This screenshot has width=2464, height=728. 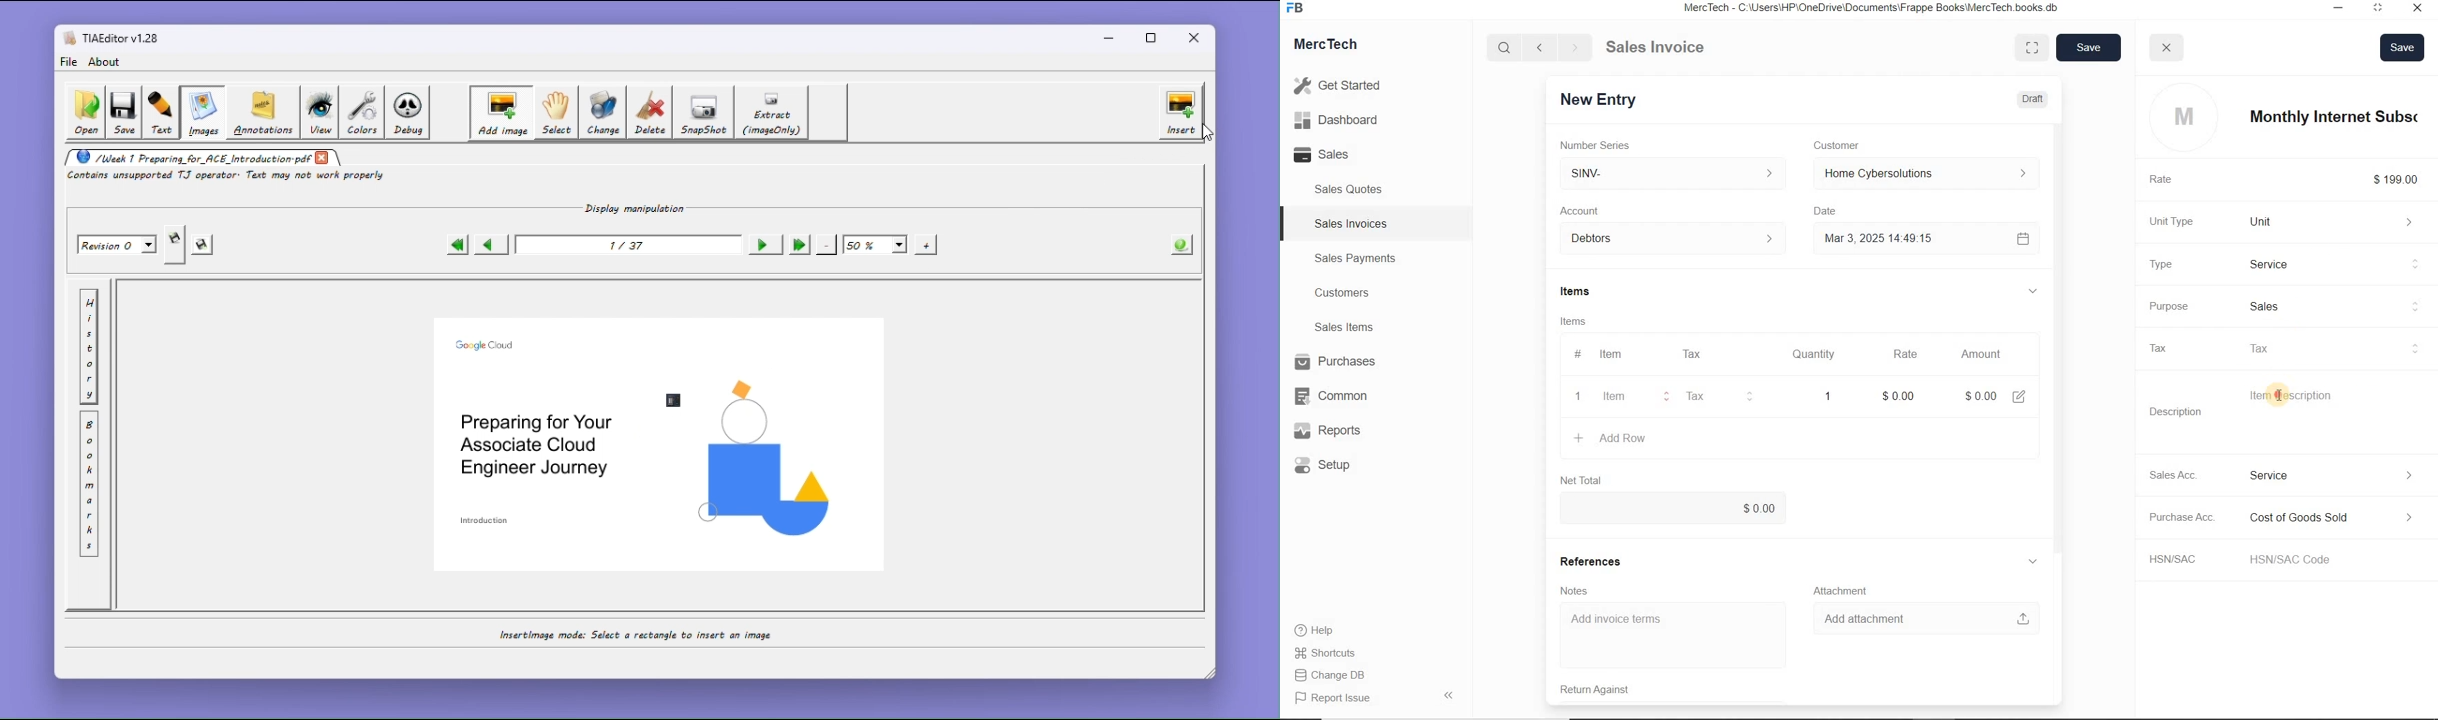 What do you see at coordinates (2160, 264) in the screenshot?
I see `Type` at bounding box center [2160, 264].